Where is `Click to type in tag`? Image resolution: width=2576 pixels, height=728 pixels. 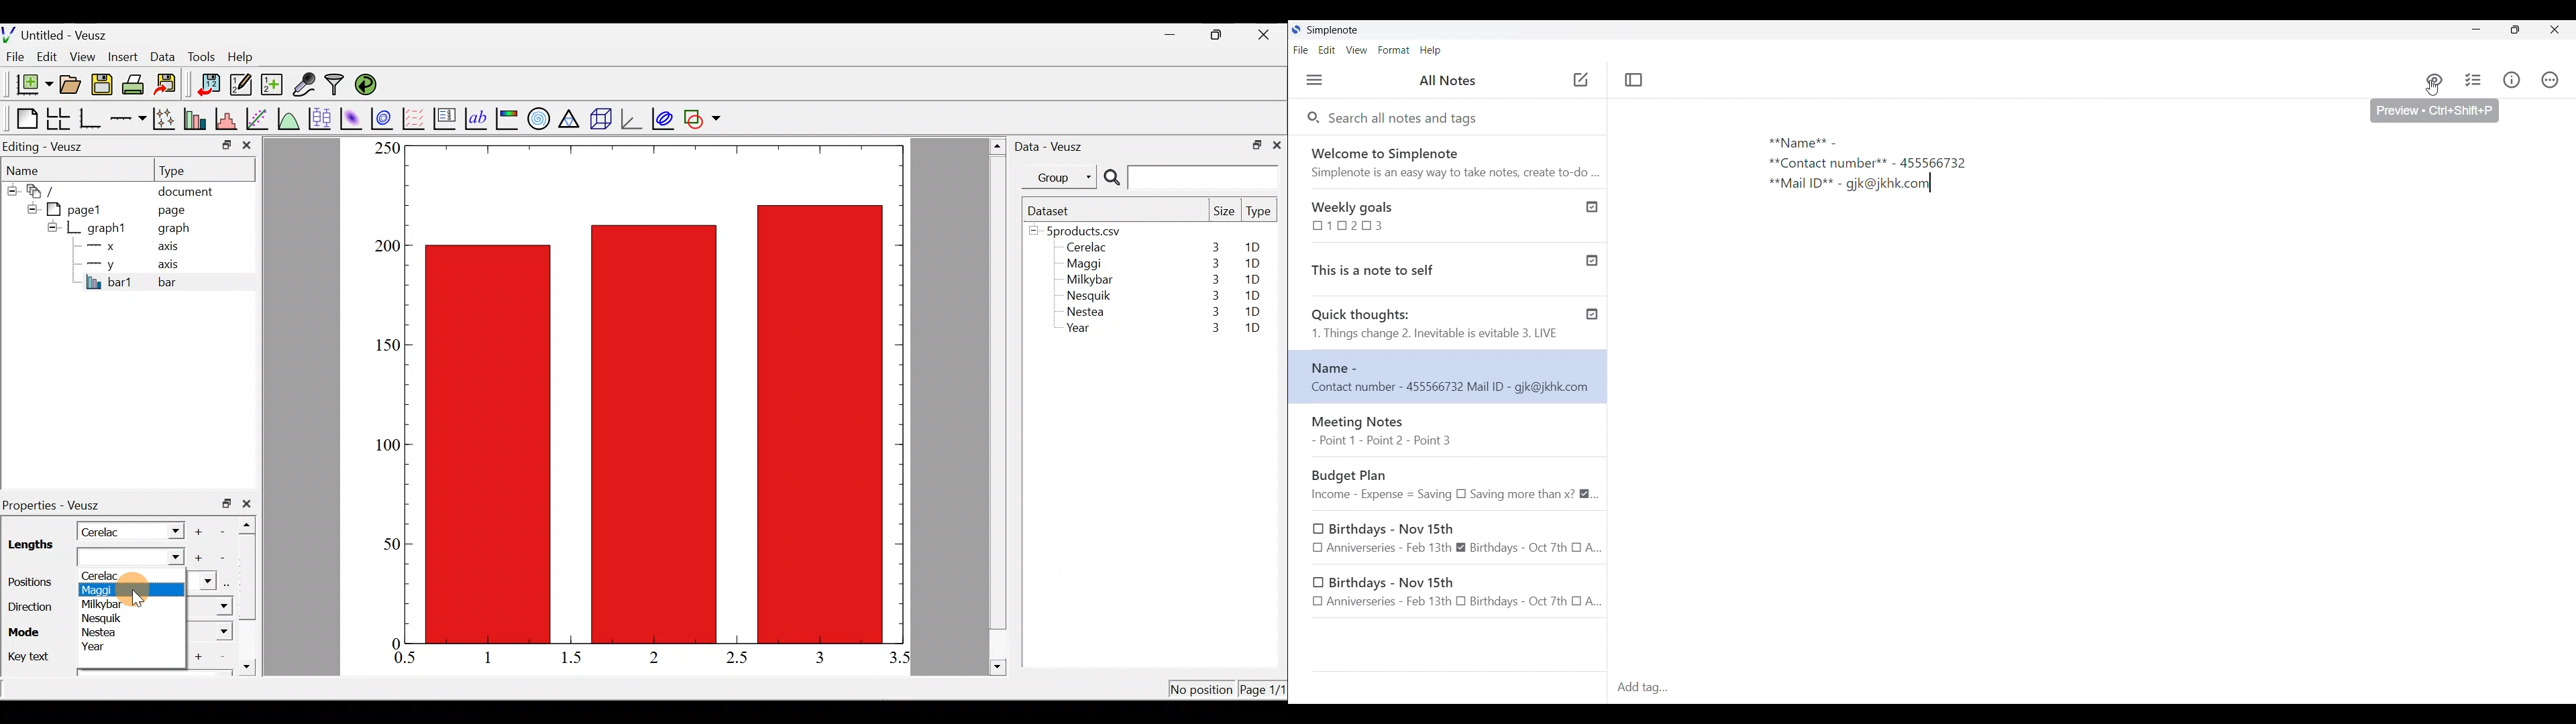 Click to type in tag is located at coordinates (2093, 688).